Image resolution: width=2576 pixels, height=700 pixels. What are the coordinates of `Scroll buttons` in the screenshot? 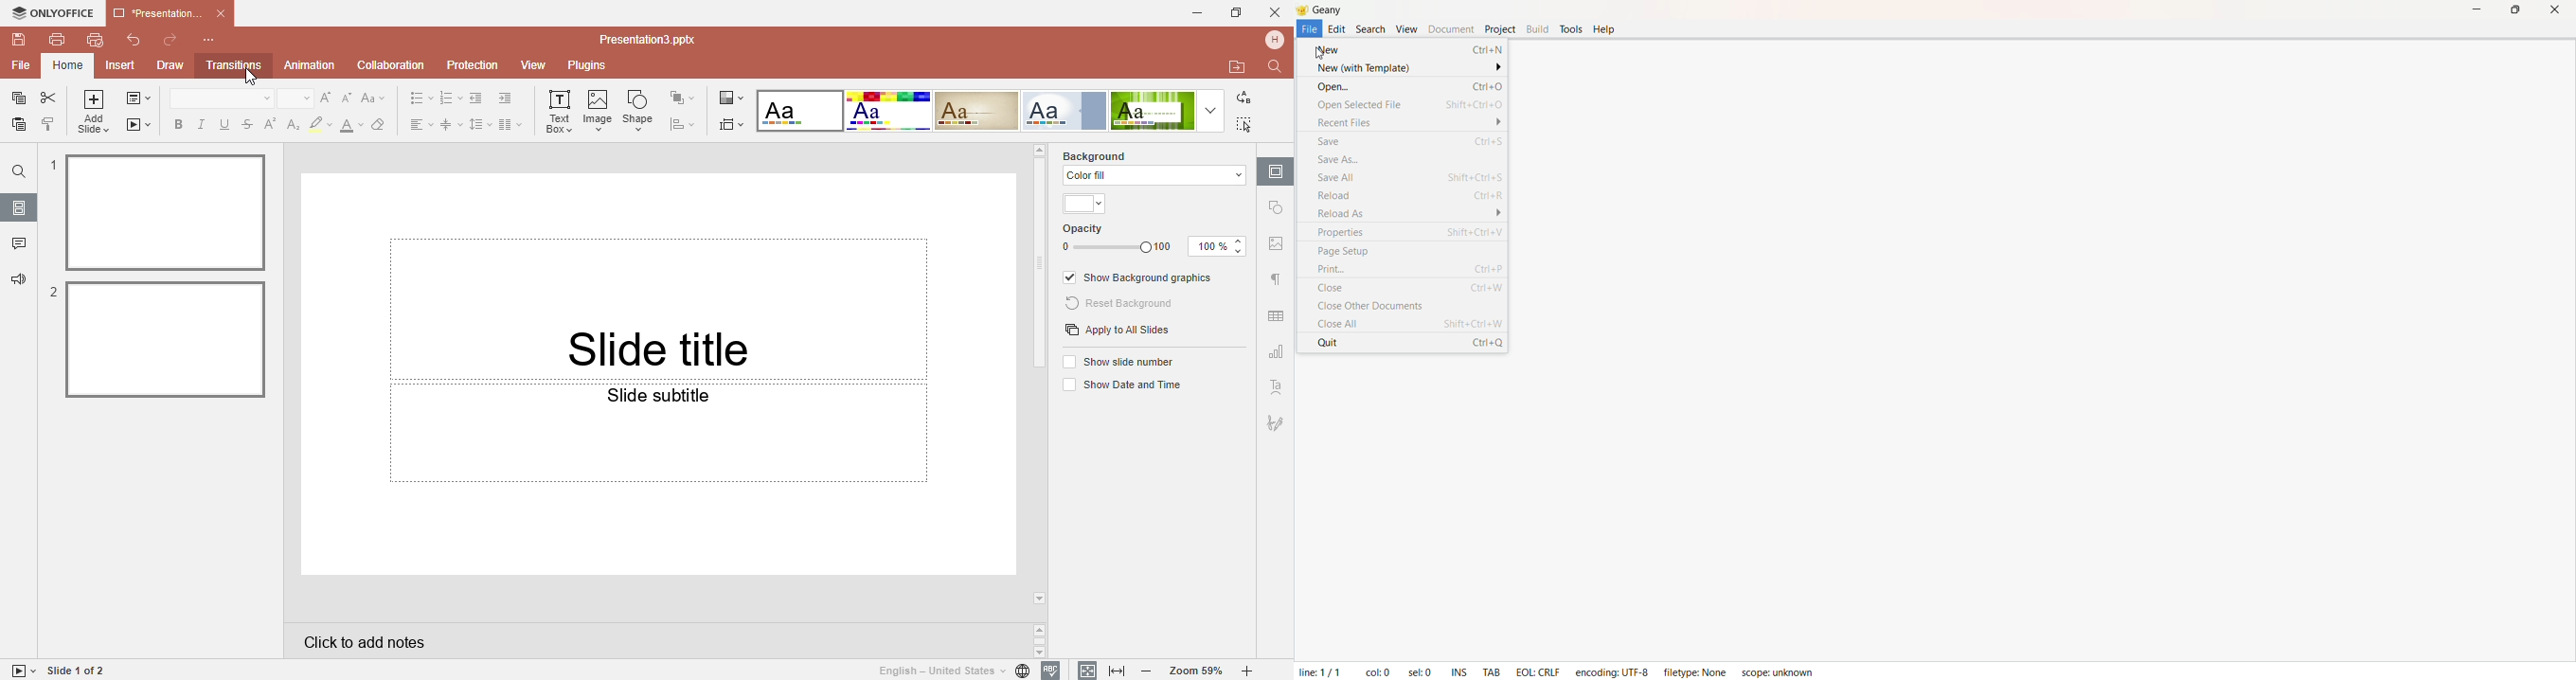 It's located at (1041, 640).